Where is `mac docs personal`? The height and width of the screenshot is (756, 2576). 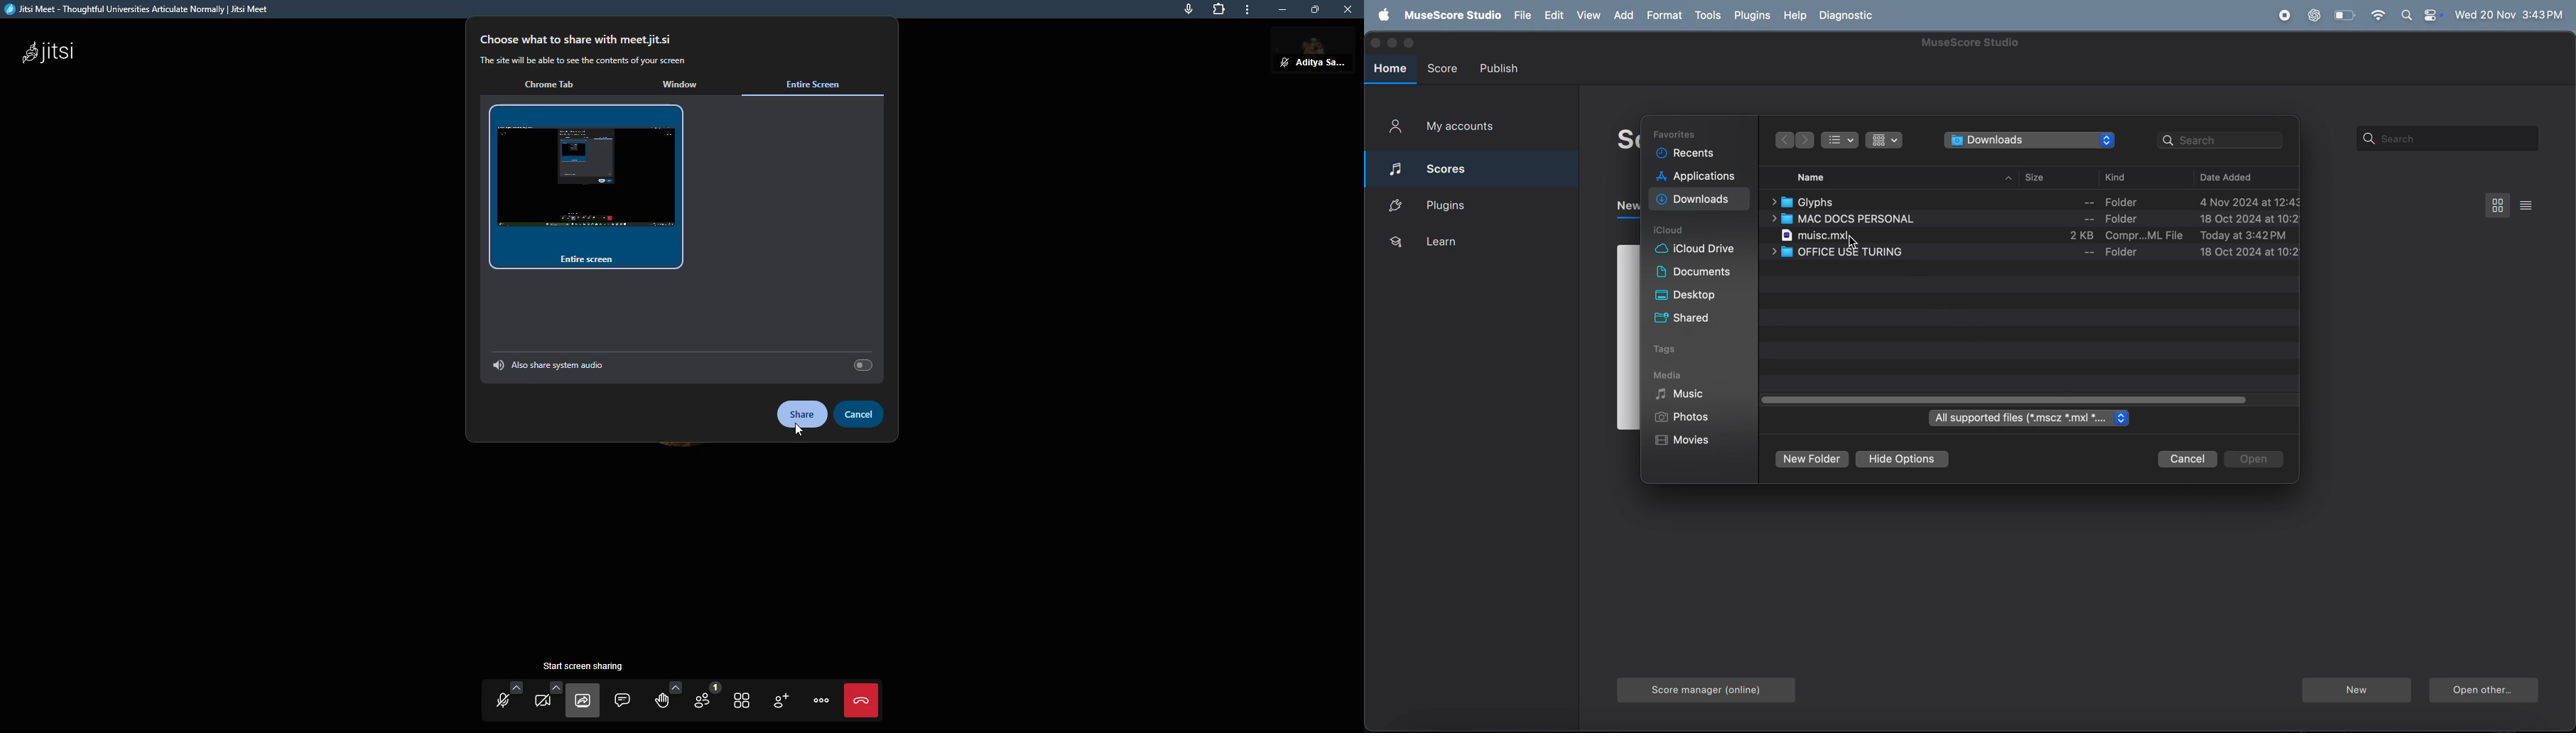 mac docs personal is located at coordinates (2036, 220).